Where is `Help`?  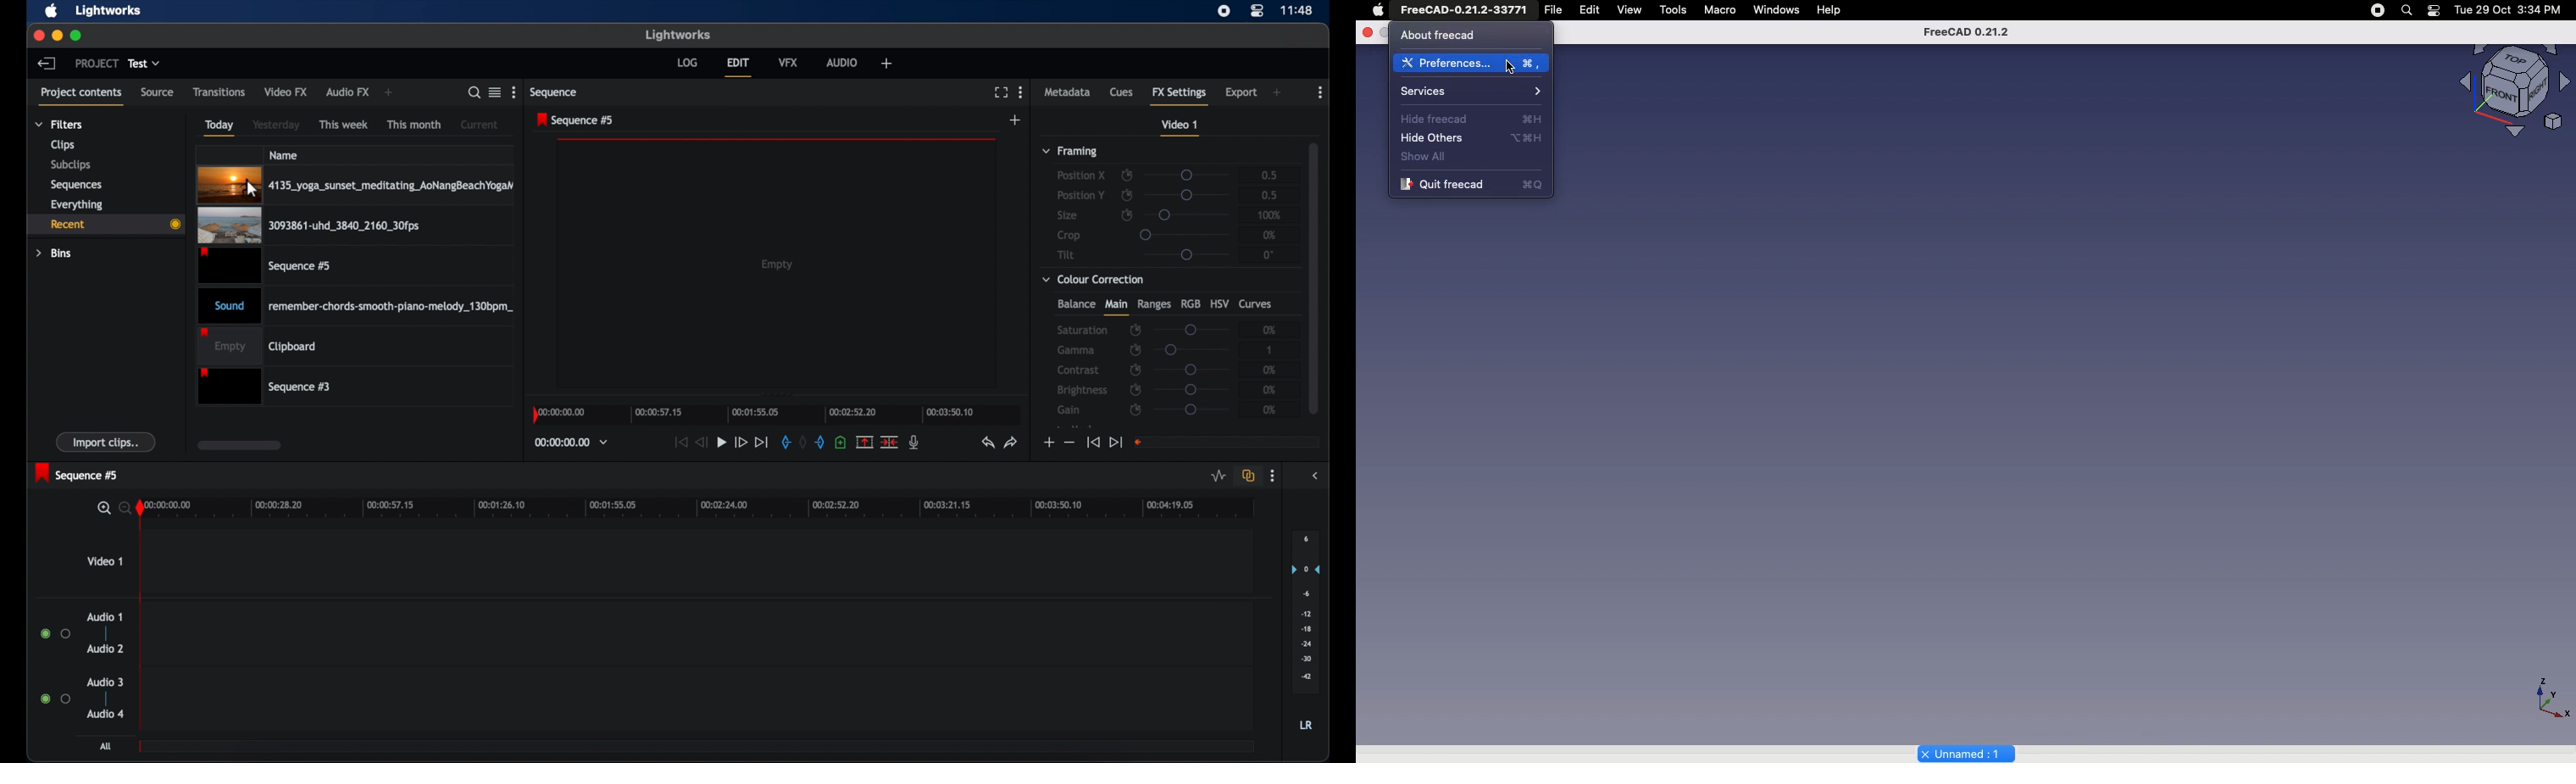 Help is located at coordinates (1832, 9).